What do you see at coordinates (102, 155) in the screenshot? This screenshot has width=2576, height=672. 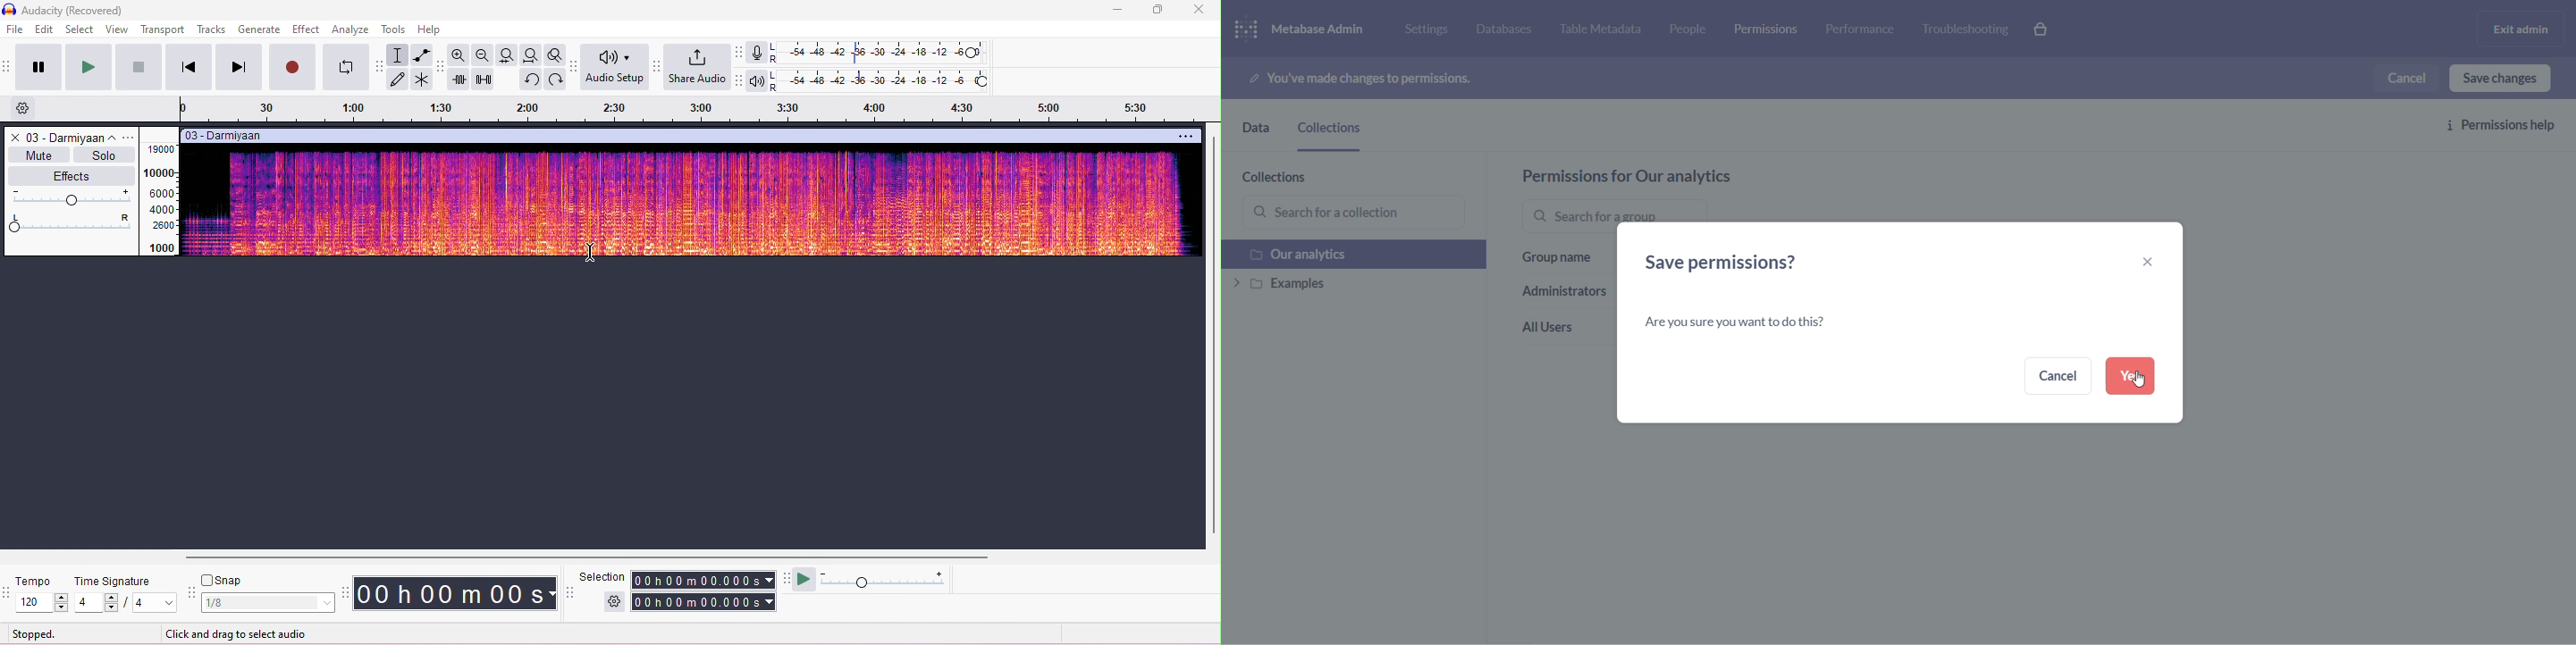 I see `solo` at bounding box center [102, 155].